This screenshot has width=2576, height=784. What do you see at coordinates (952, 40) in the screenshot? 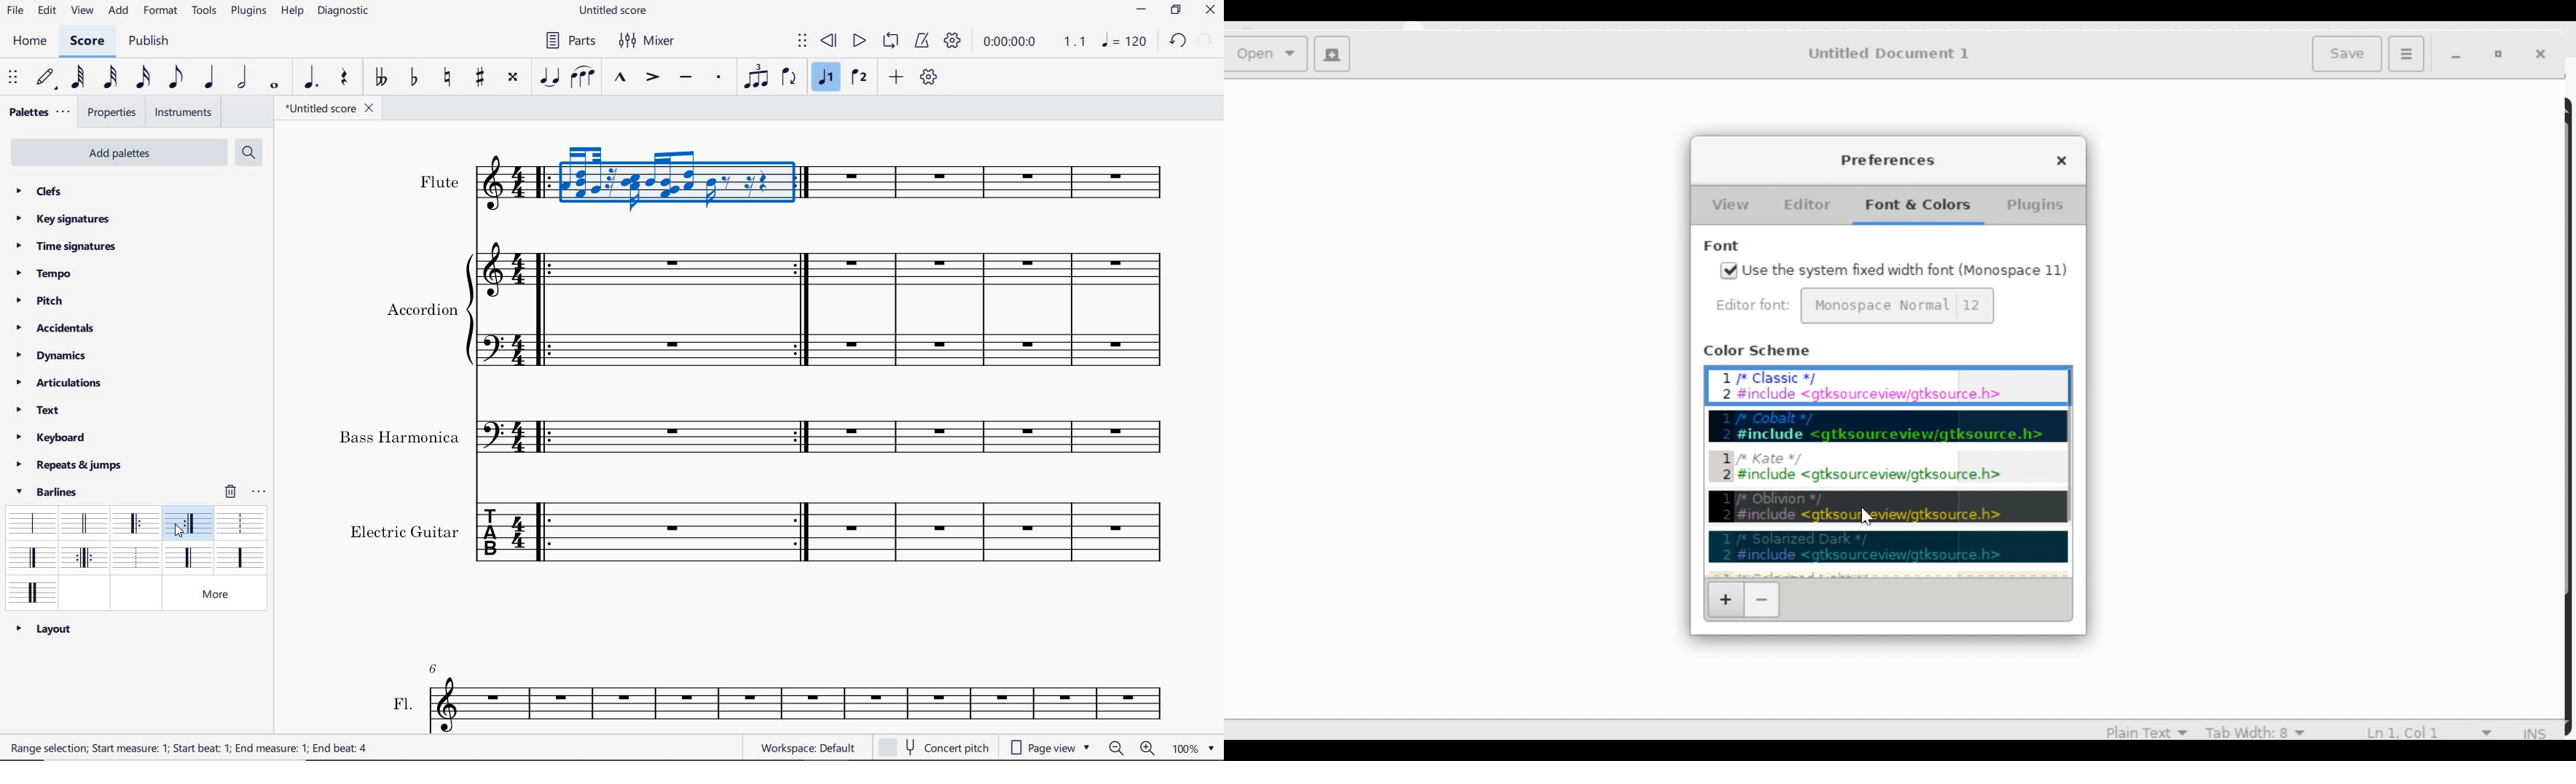
I see `playback settings` at bounding box center [952, 40].